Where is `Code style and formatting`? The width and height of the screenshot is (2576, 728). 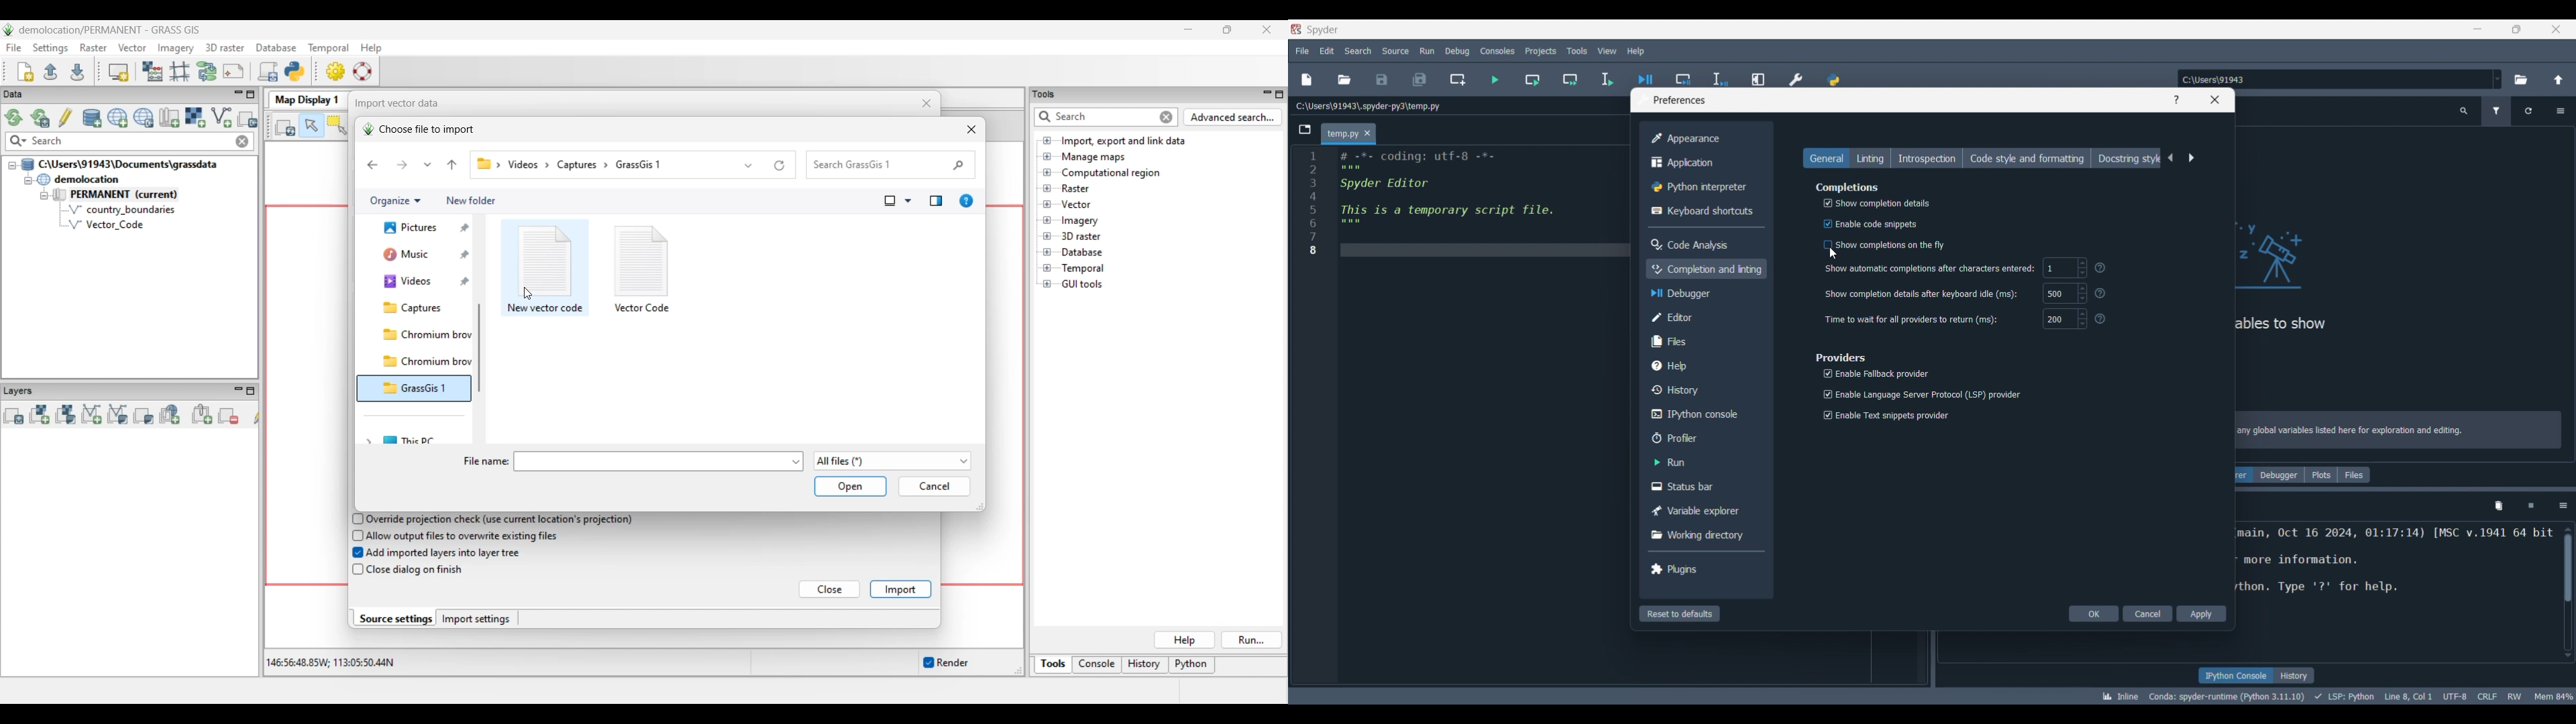 Code style and formatting is located at coordinates (2027, 158).